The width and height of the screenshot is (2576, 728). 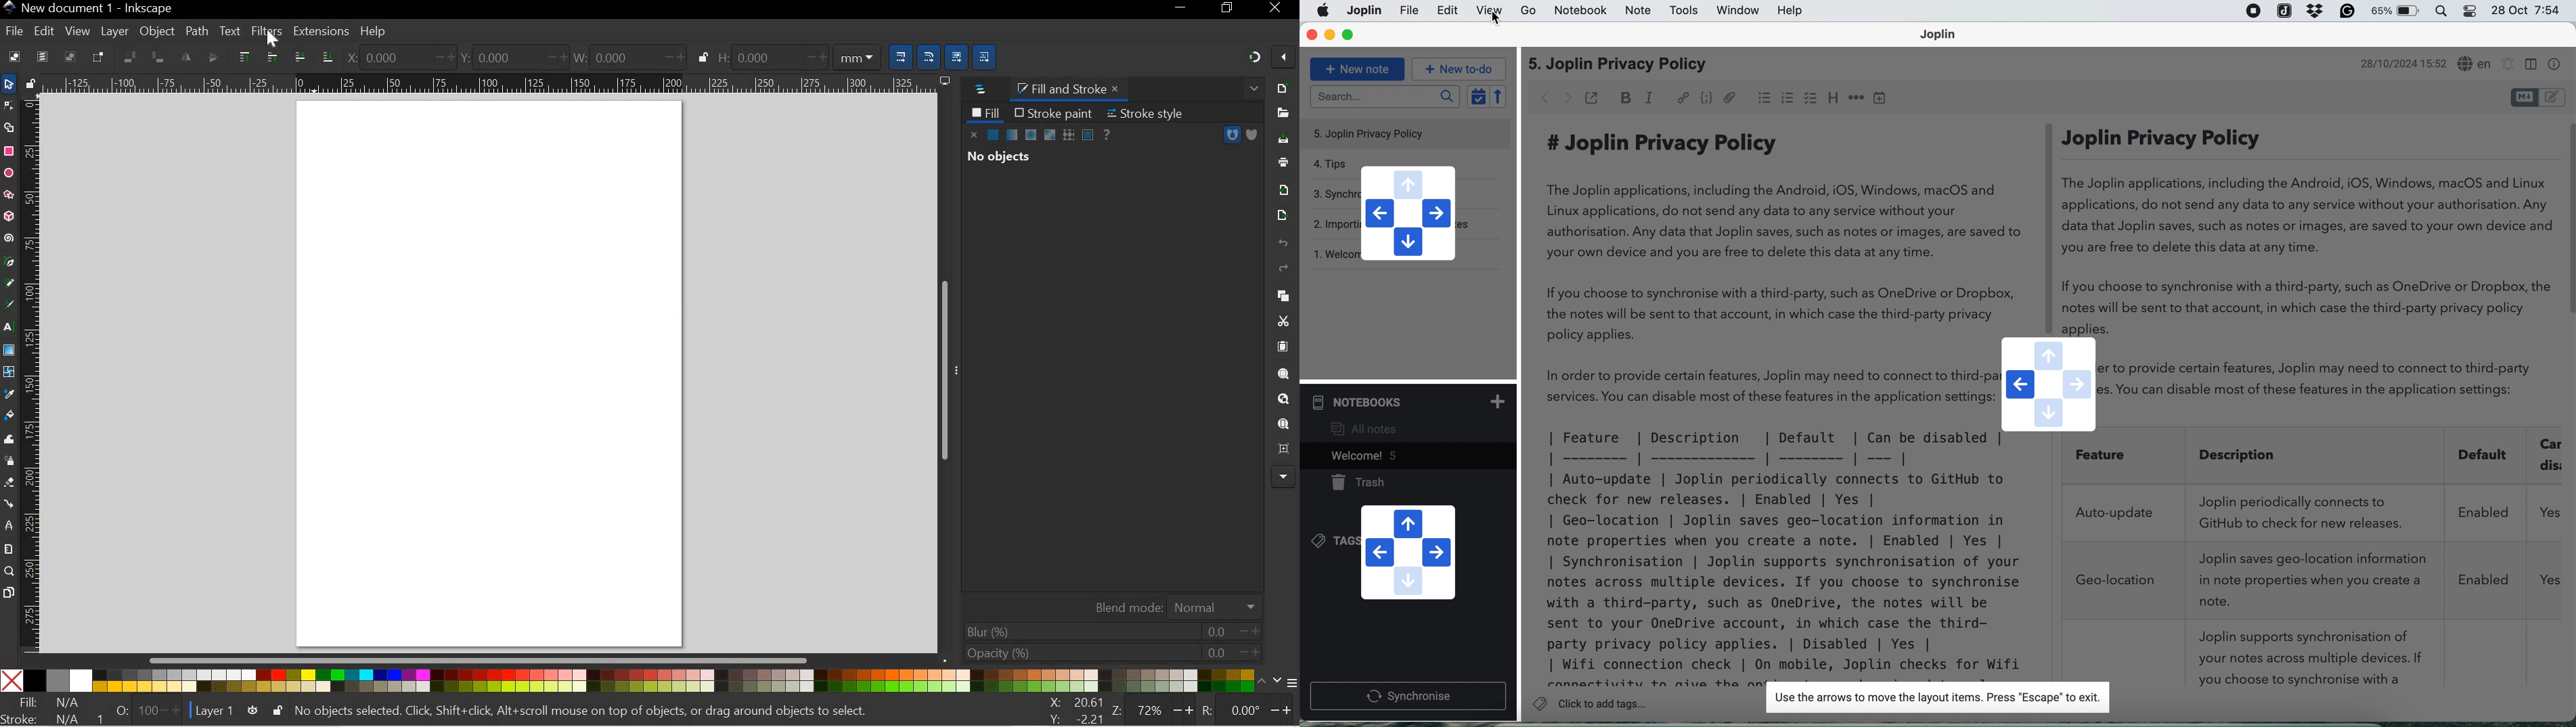 I want to click on EXTENSIONS, so click(x=319, y=31).